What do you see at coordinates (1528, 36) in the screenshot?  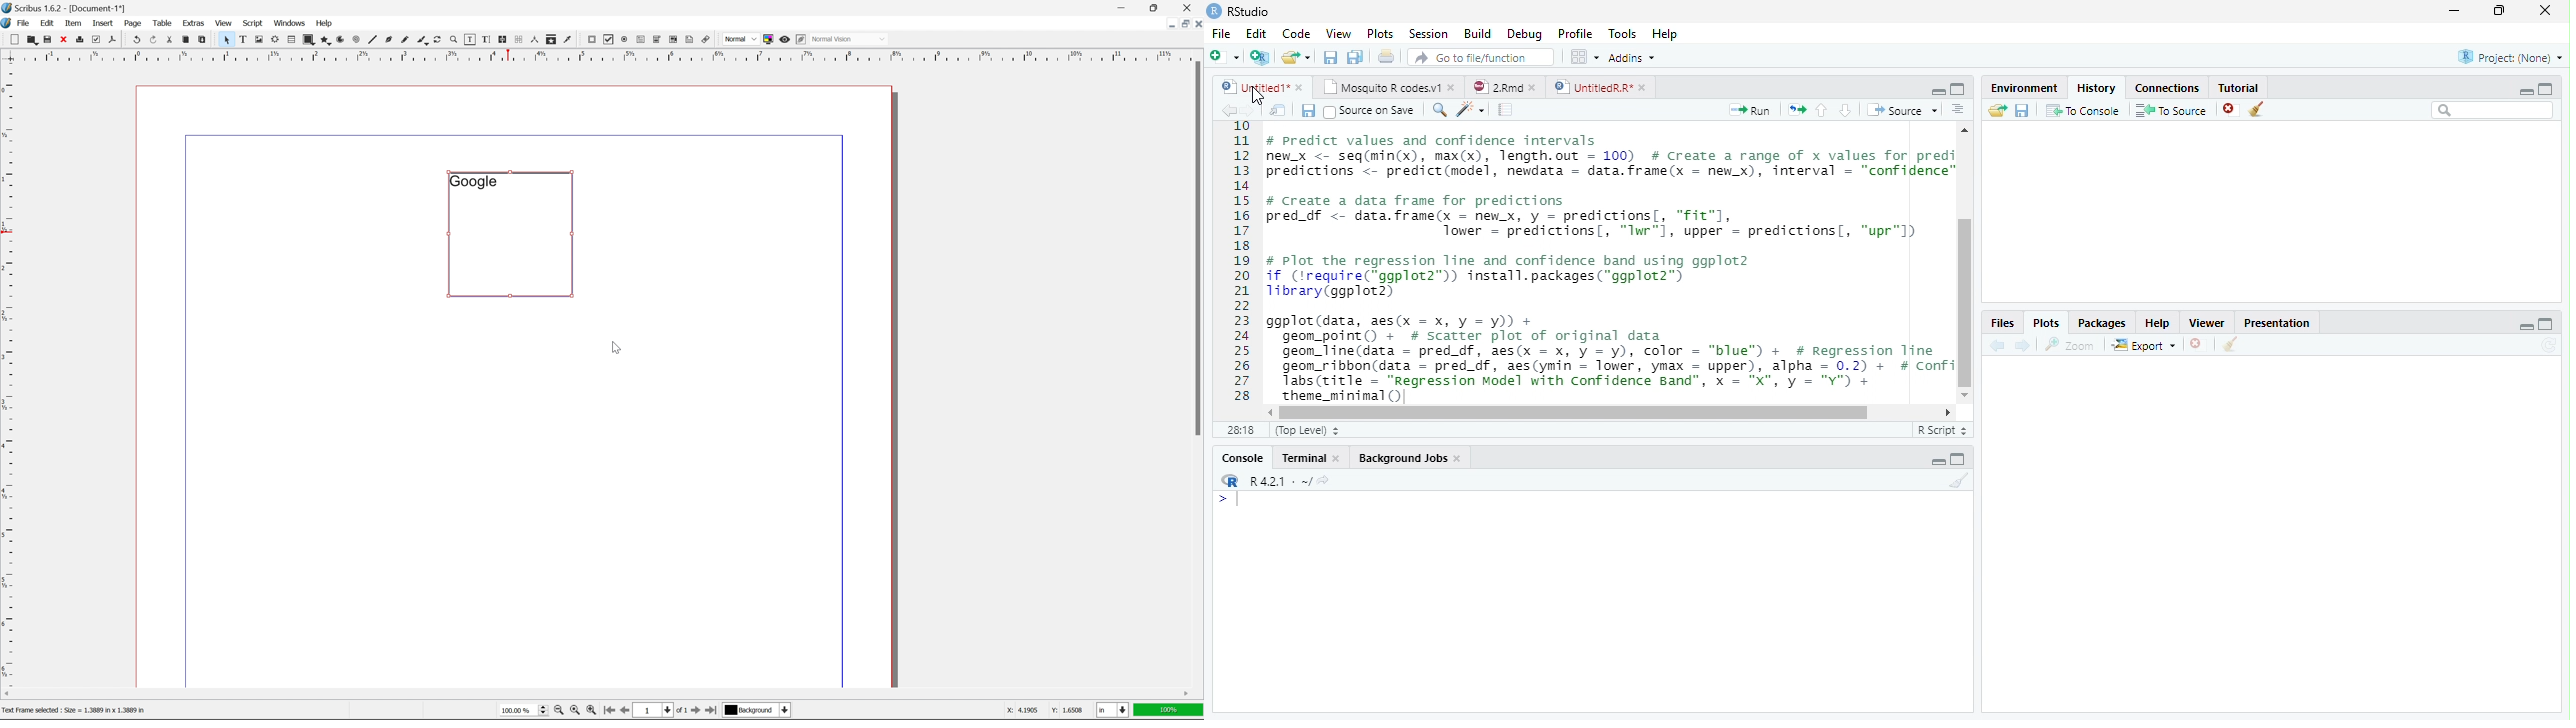 I see `Debug` at bounding box center [1528, 36].